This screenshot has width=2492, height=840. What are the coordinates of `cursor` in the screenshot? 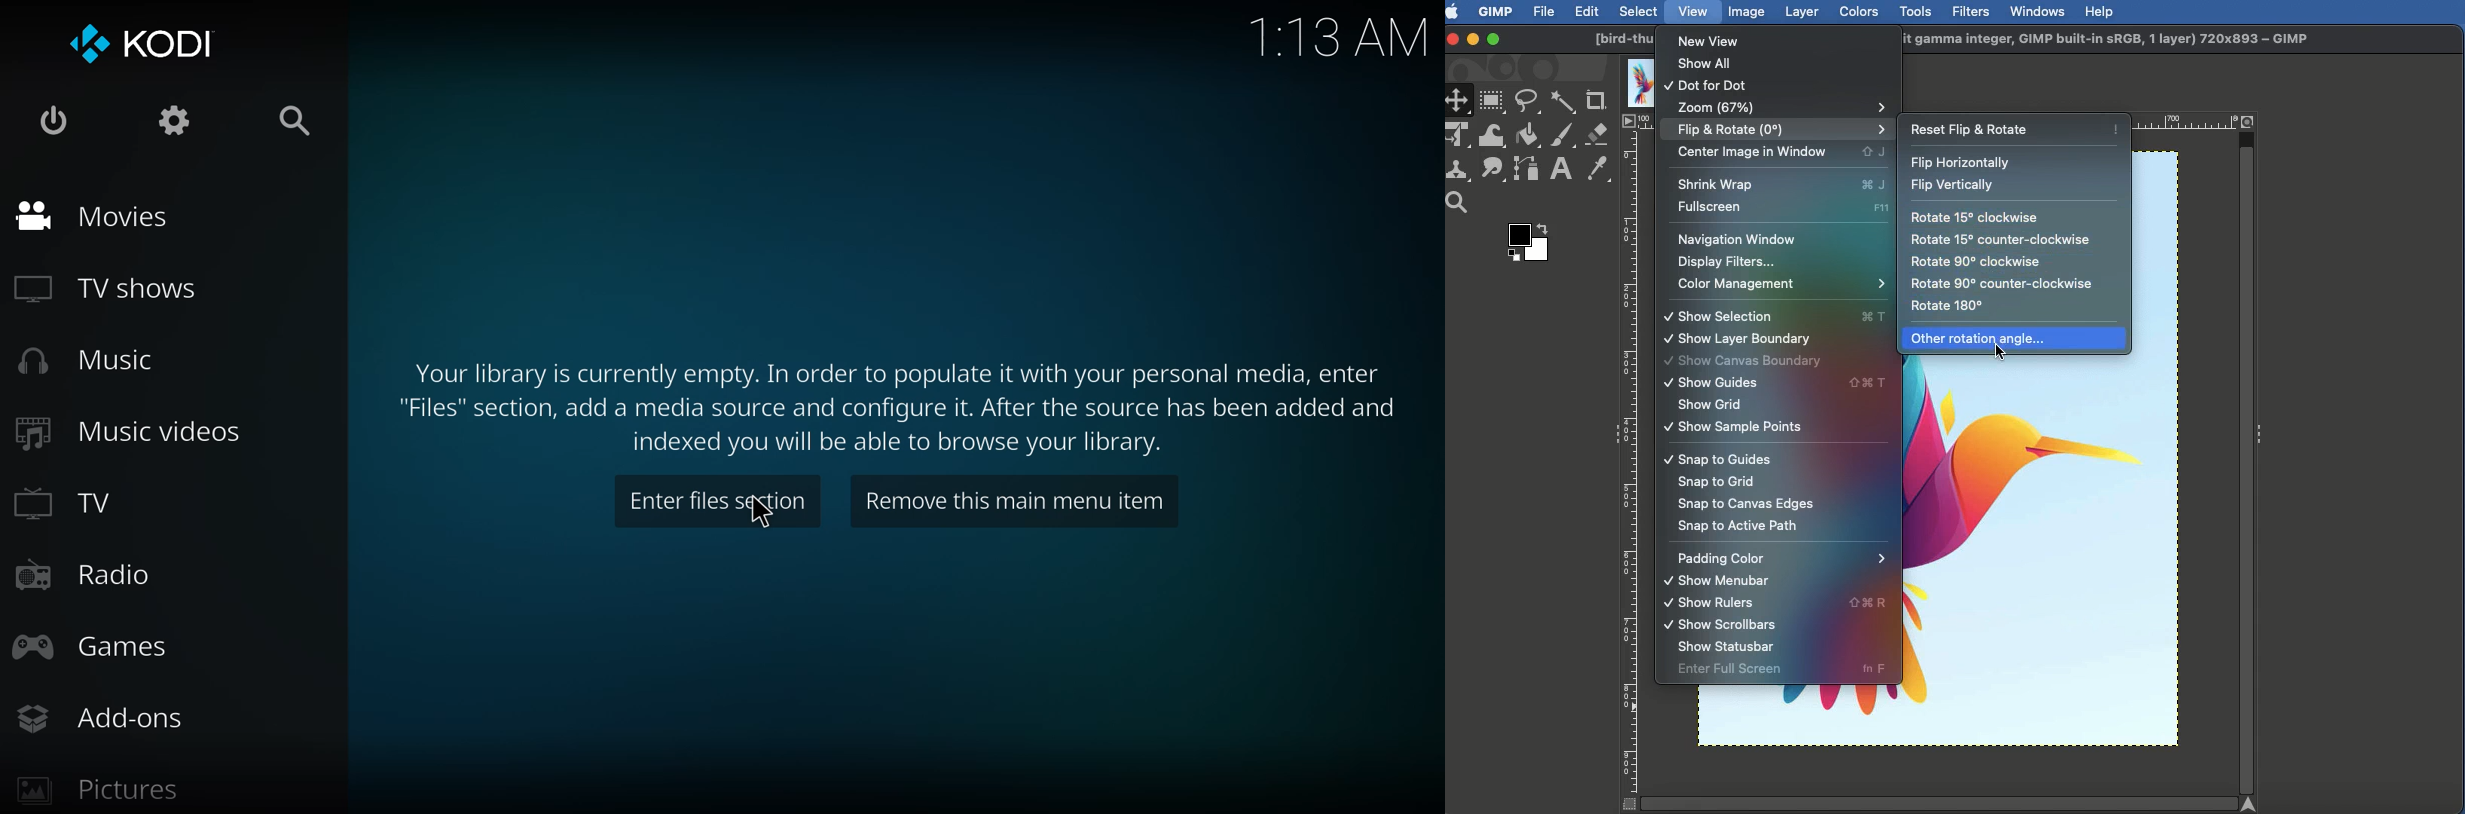 It's located at (764, 516).